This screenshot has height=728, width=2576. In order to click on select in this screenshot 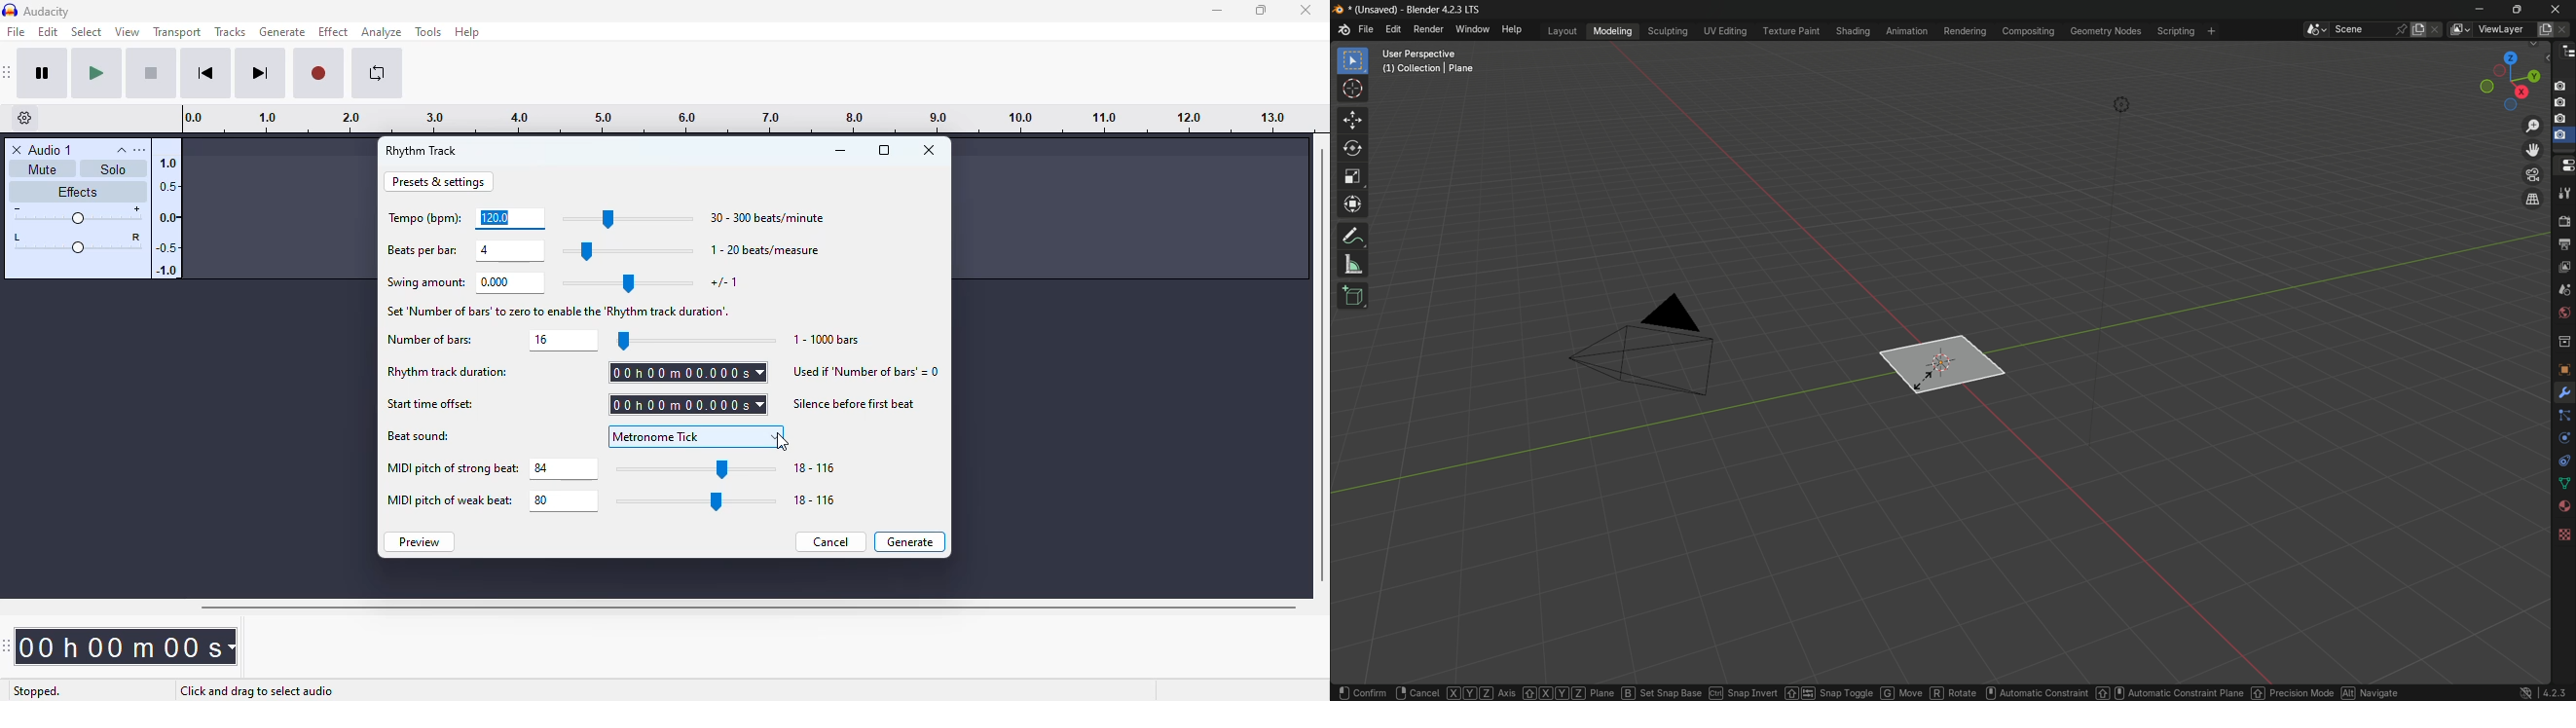, I will do `click(87, 31)`.